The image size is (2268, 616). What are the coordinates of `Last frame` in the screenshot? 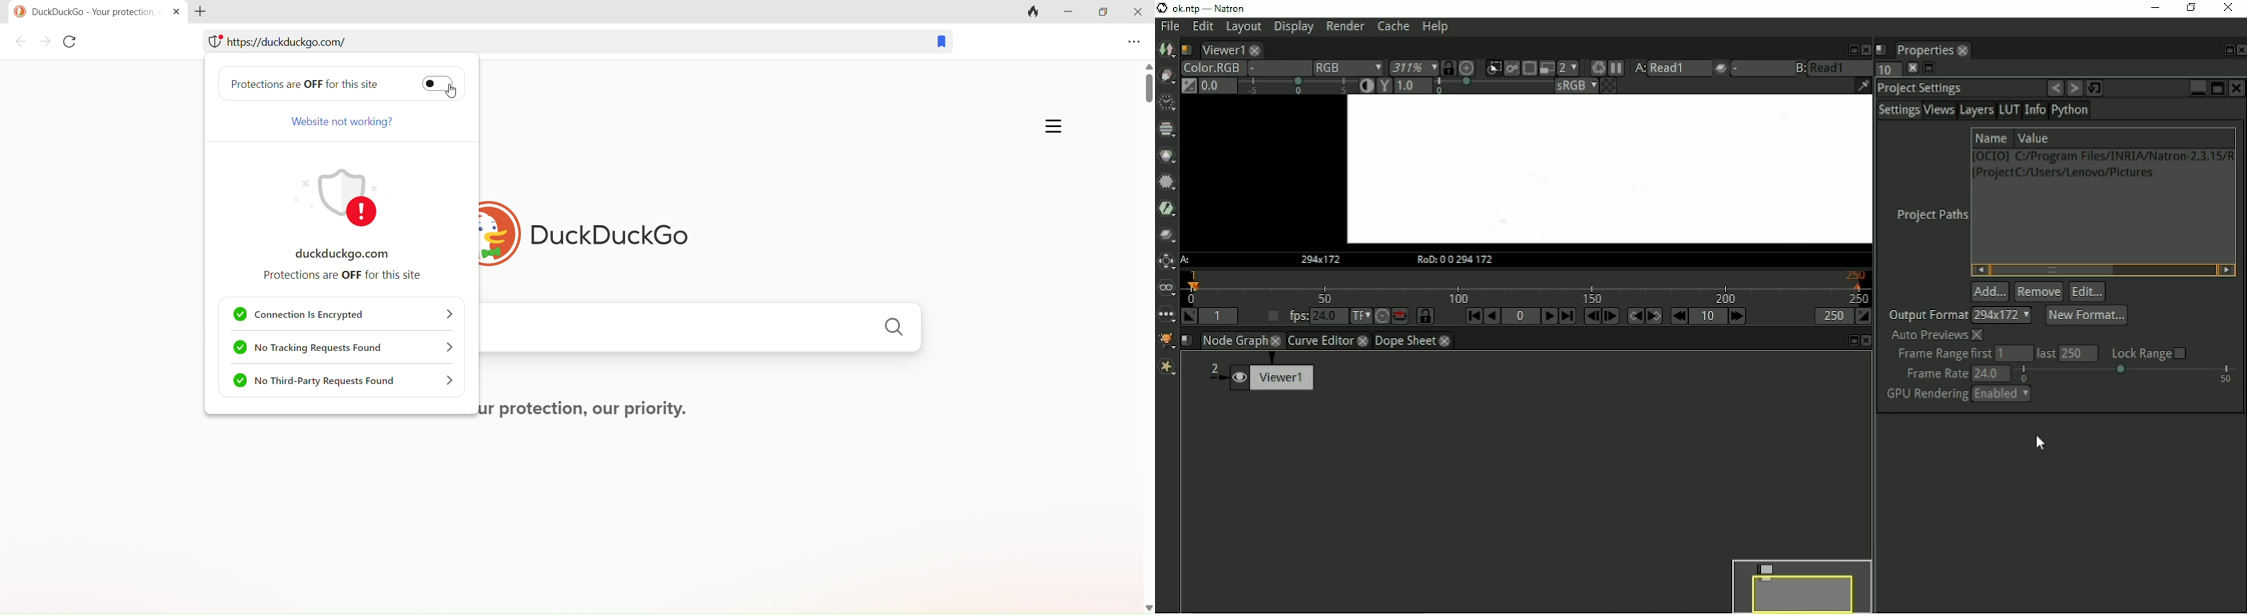 It's located at (1569, 317).